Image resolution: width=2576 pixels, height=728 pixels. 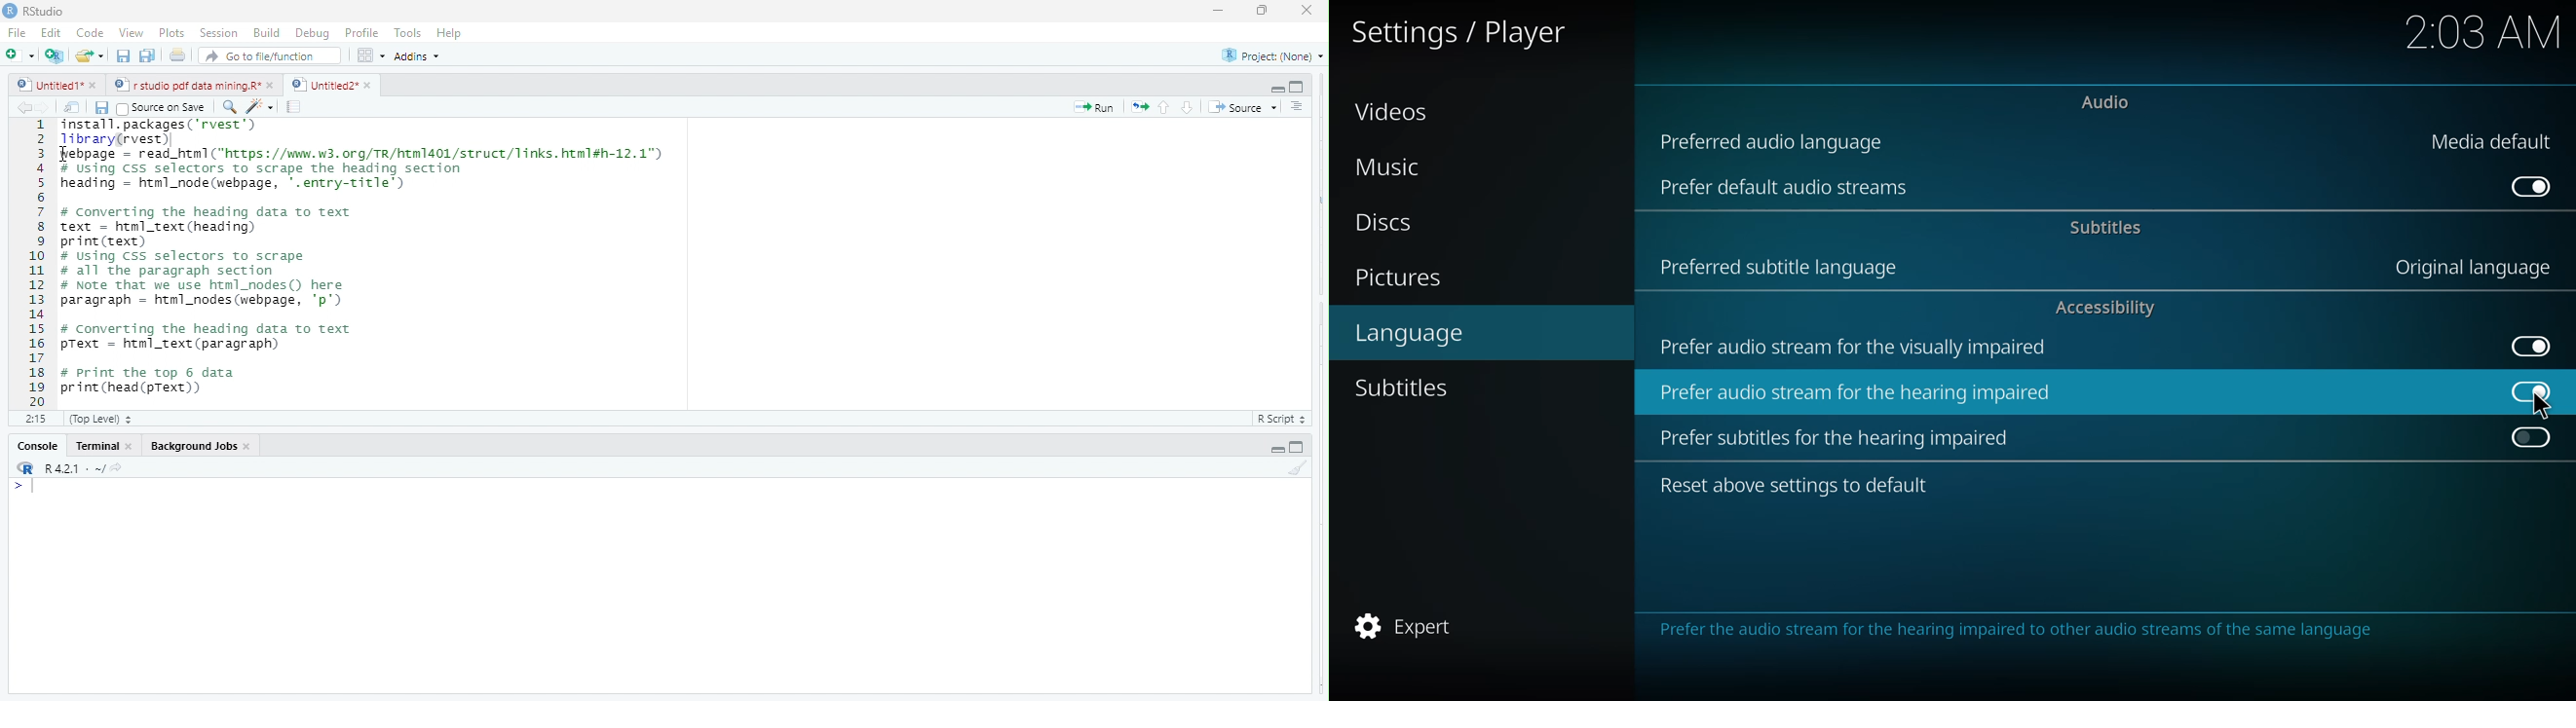 I want to click on File, so click(x=17, y=33).